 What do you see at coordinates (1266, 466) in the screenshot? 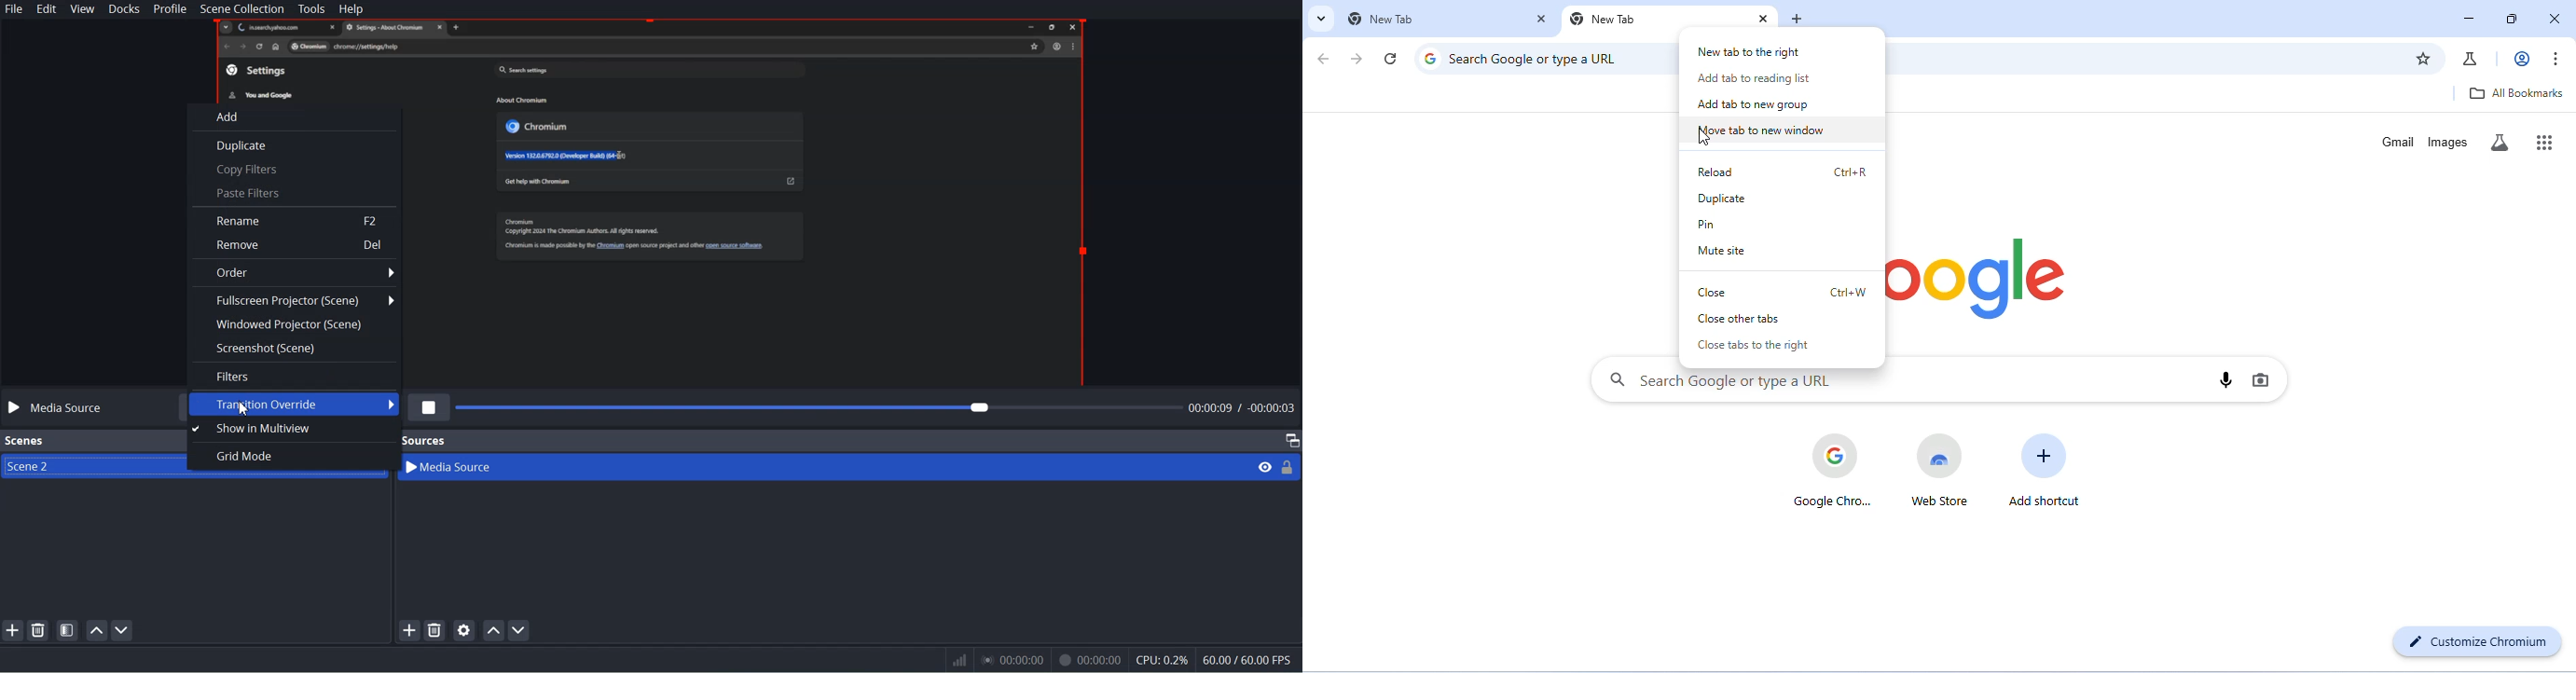
I see `eye` at bounding box center [1266, 466].